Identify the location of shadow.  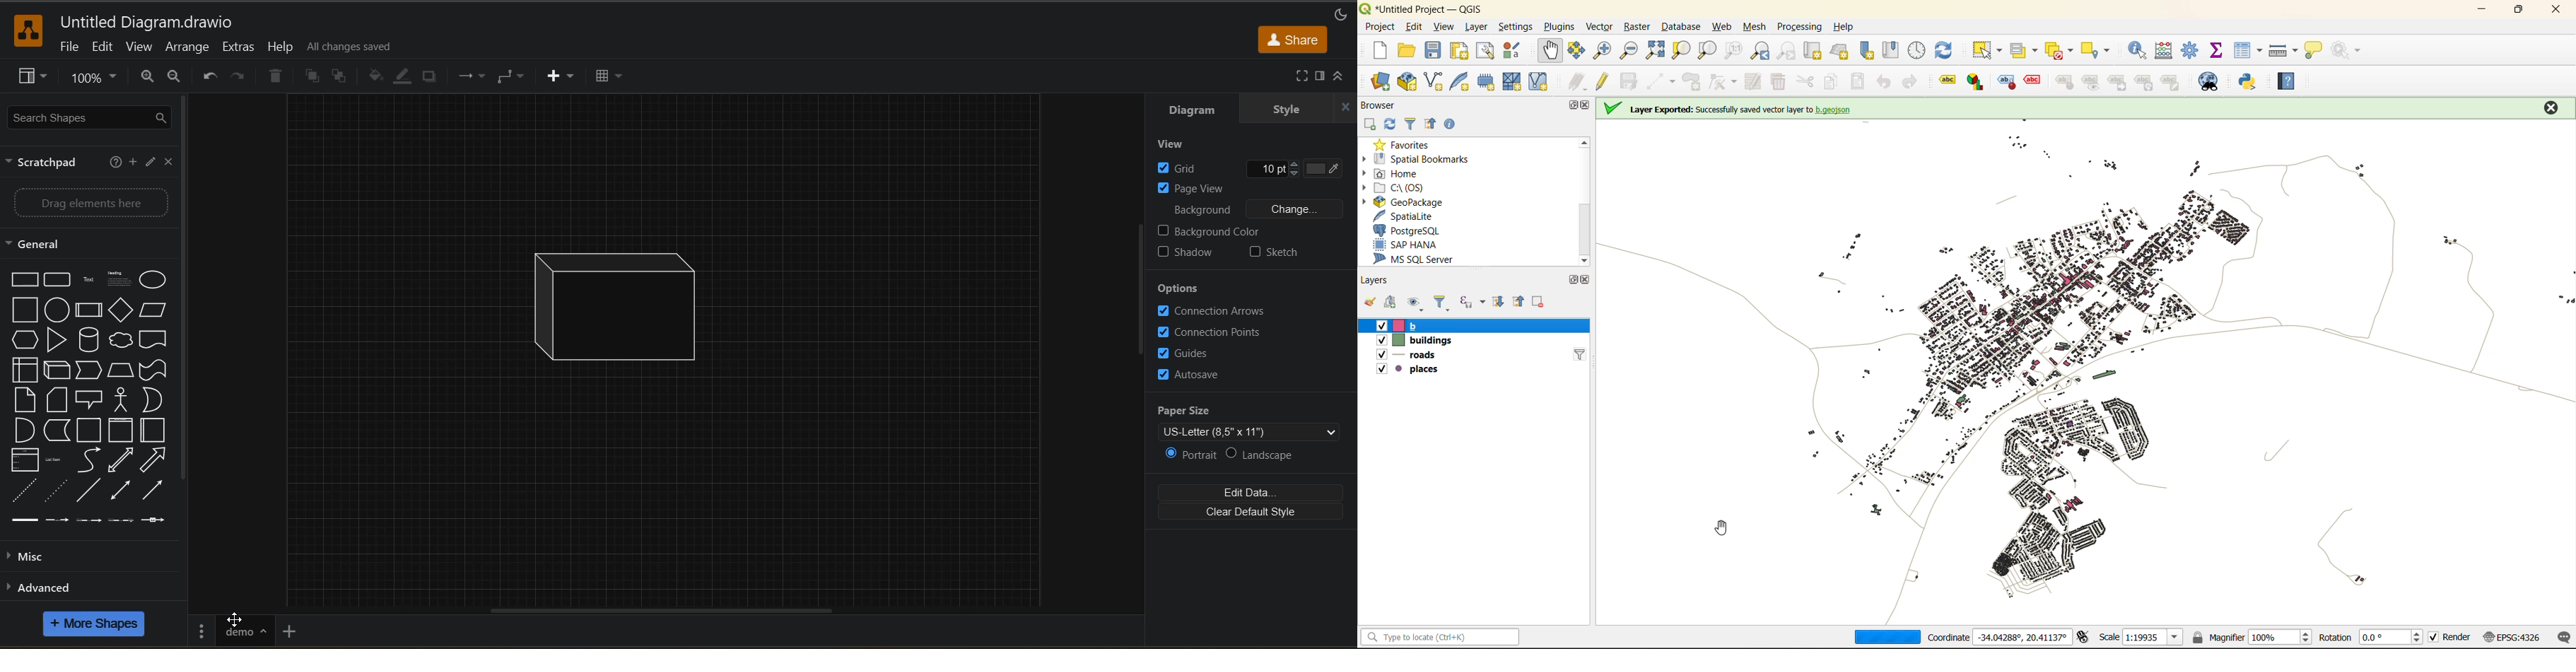
(1184, 255).